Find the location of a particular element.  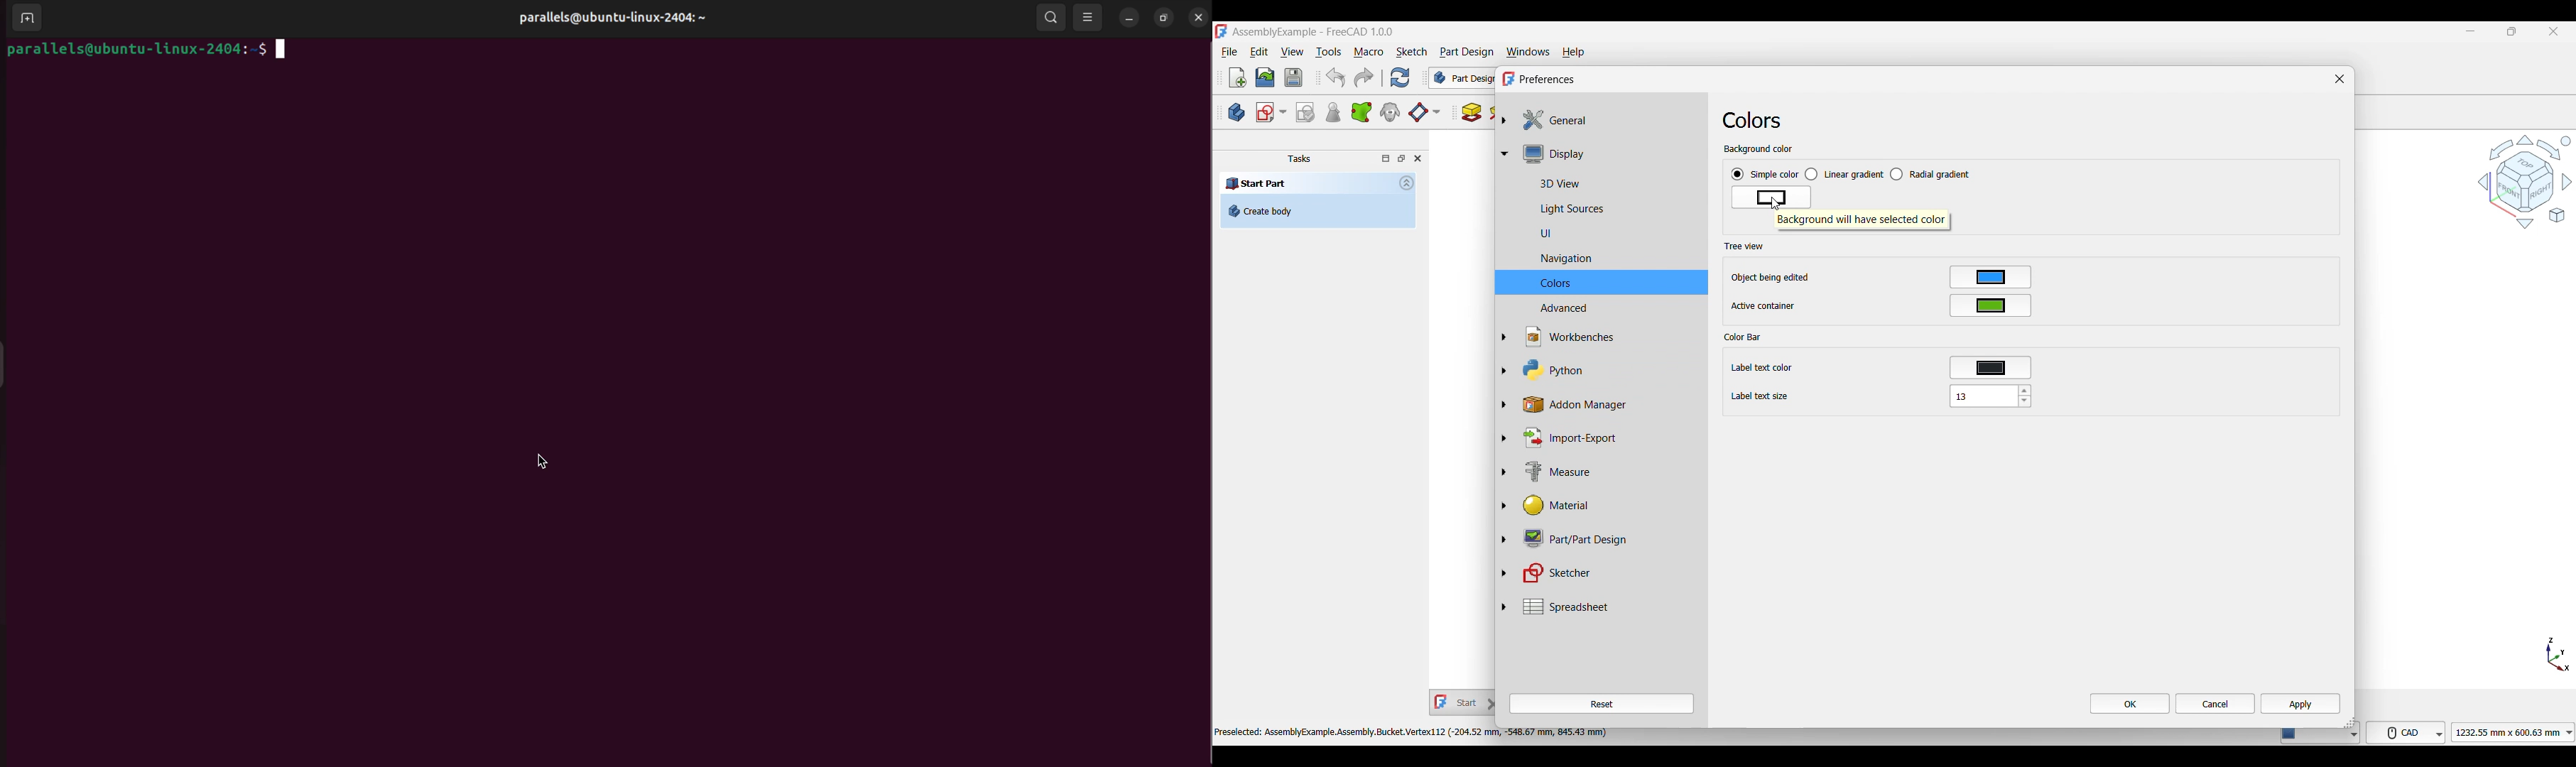

UI is located at coordinates (1609, 233).